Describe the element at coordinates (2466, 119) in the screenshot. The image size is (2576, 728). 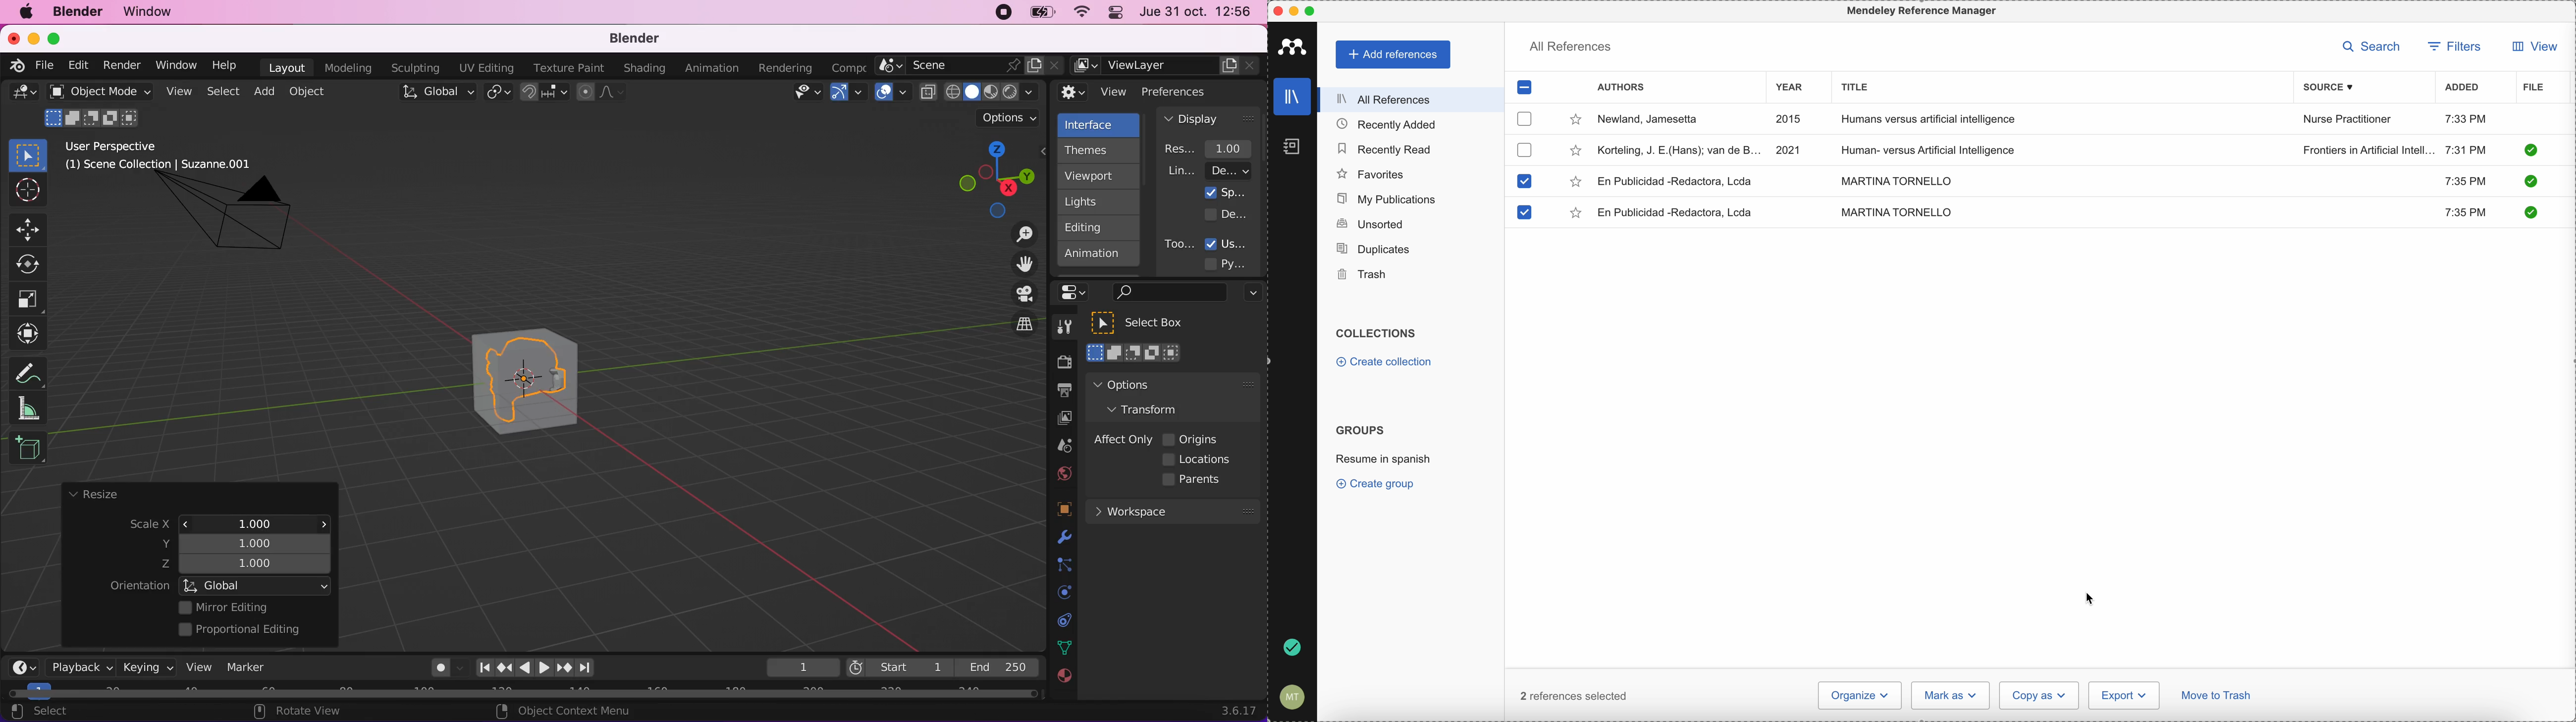
I see `7:33 PM` at that location.